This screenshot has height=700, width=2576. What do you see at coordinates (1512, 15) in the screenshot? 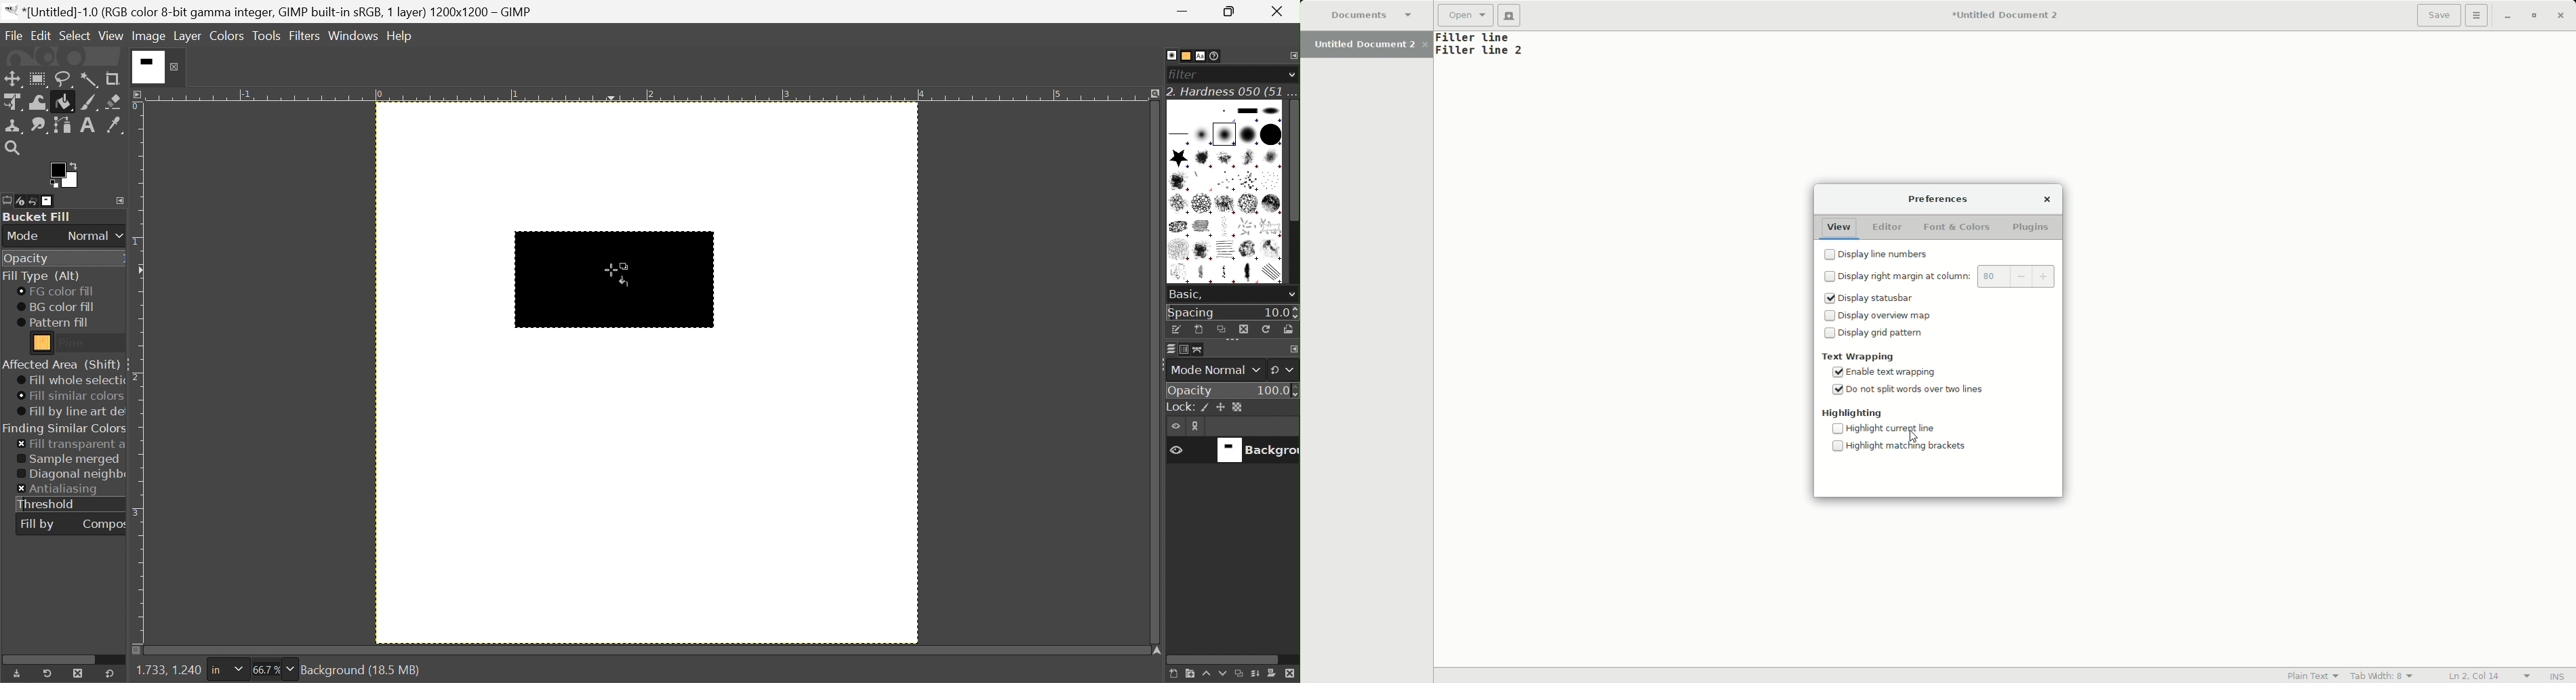
I see `New` at bounding box center [1512, 15].